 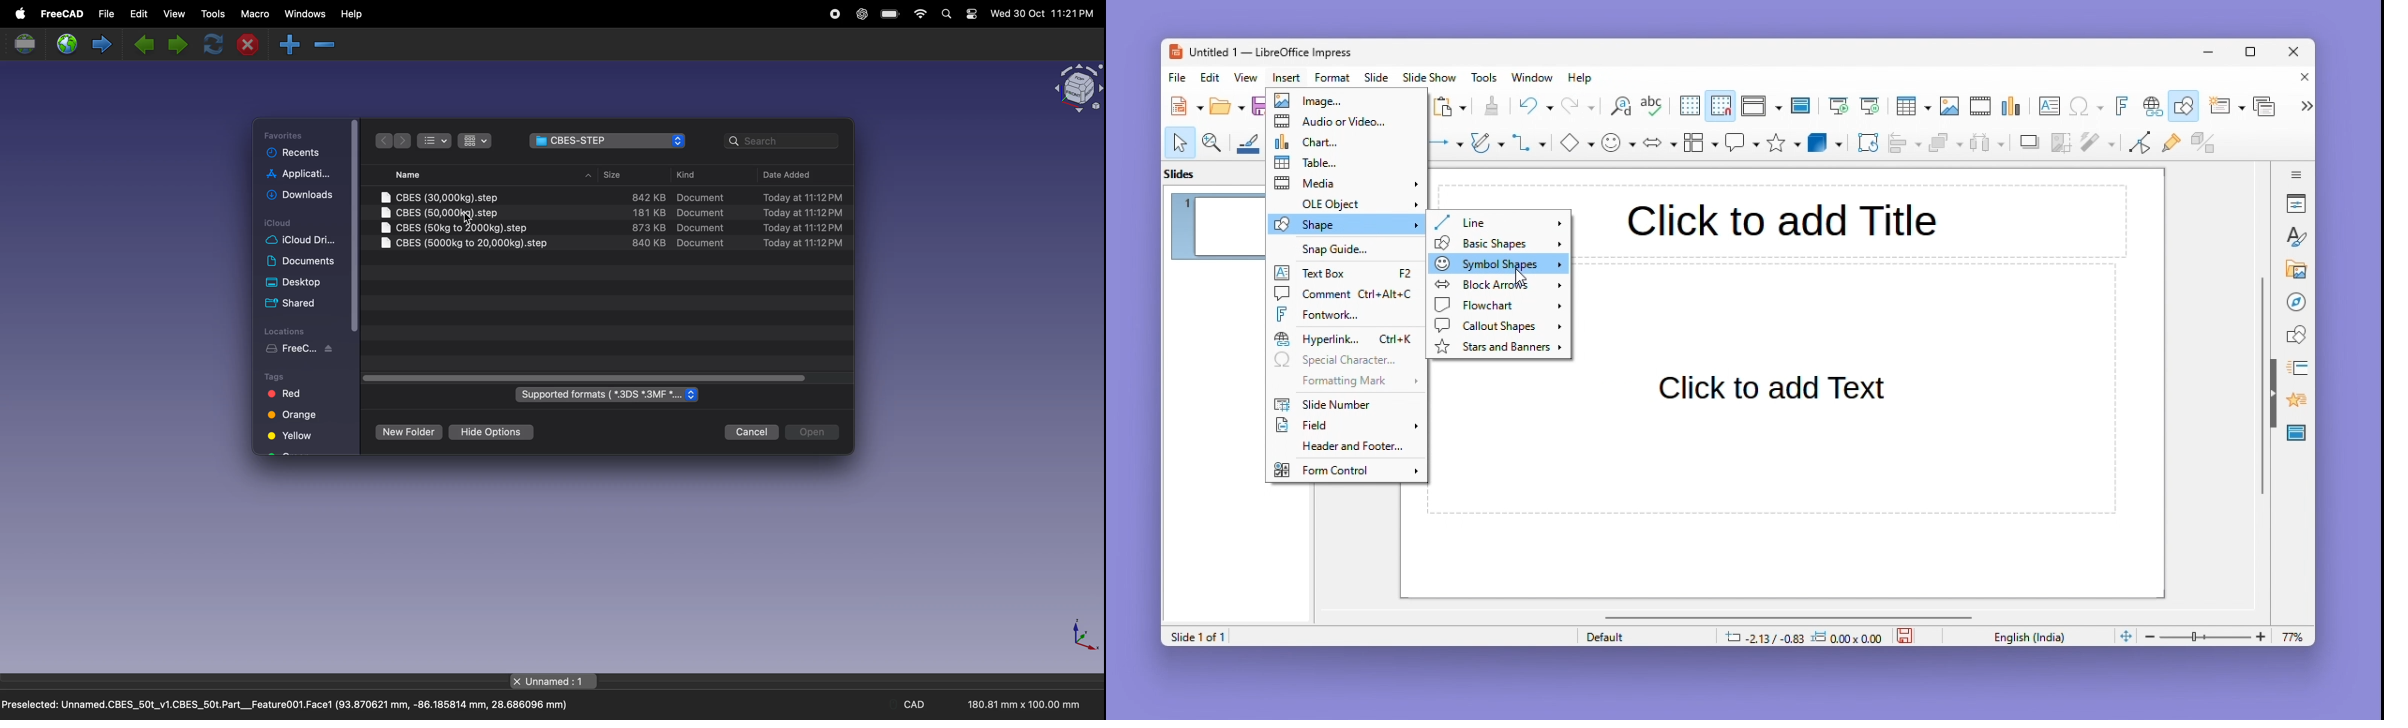 I want to click on Title, so click(x=1782, y=218).